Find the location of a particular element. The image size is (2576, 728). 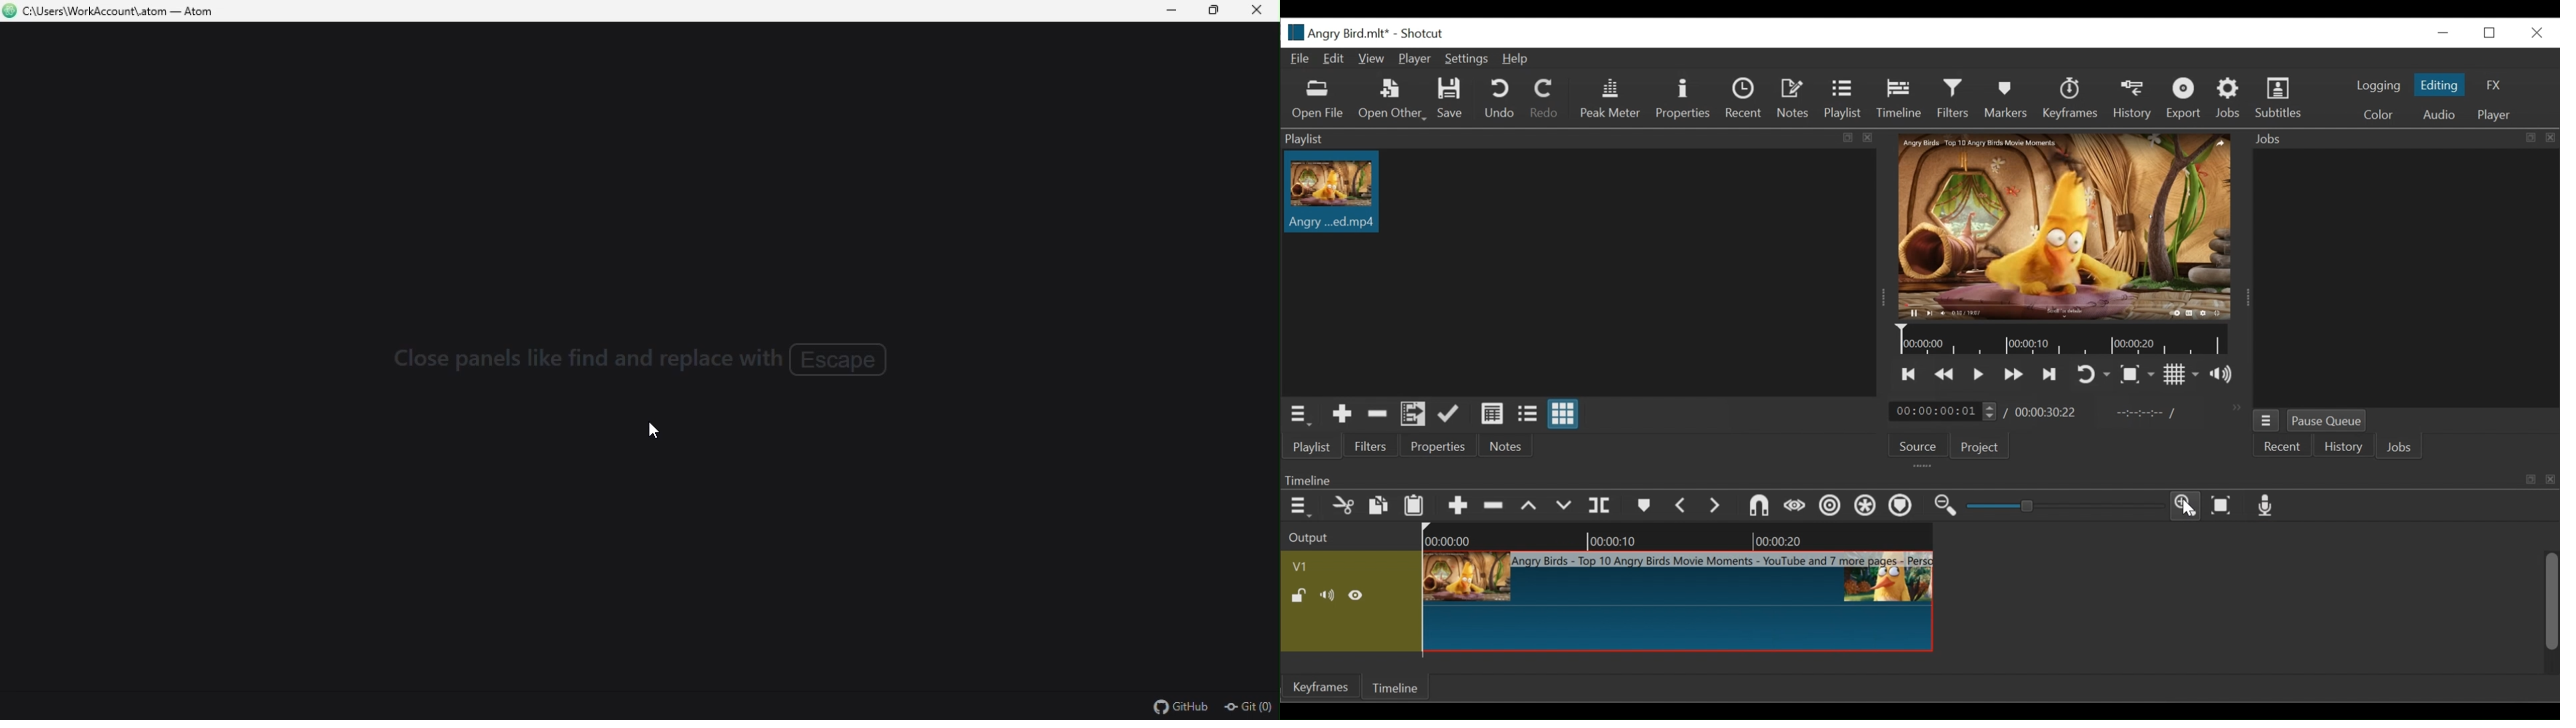

Properties is located at coordinates (1438, 447).